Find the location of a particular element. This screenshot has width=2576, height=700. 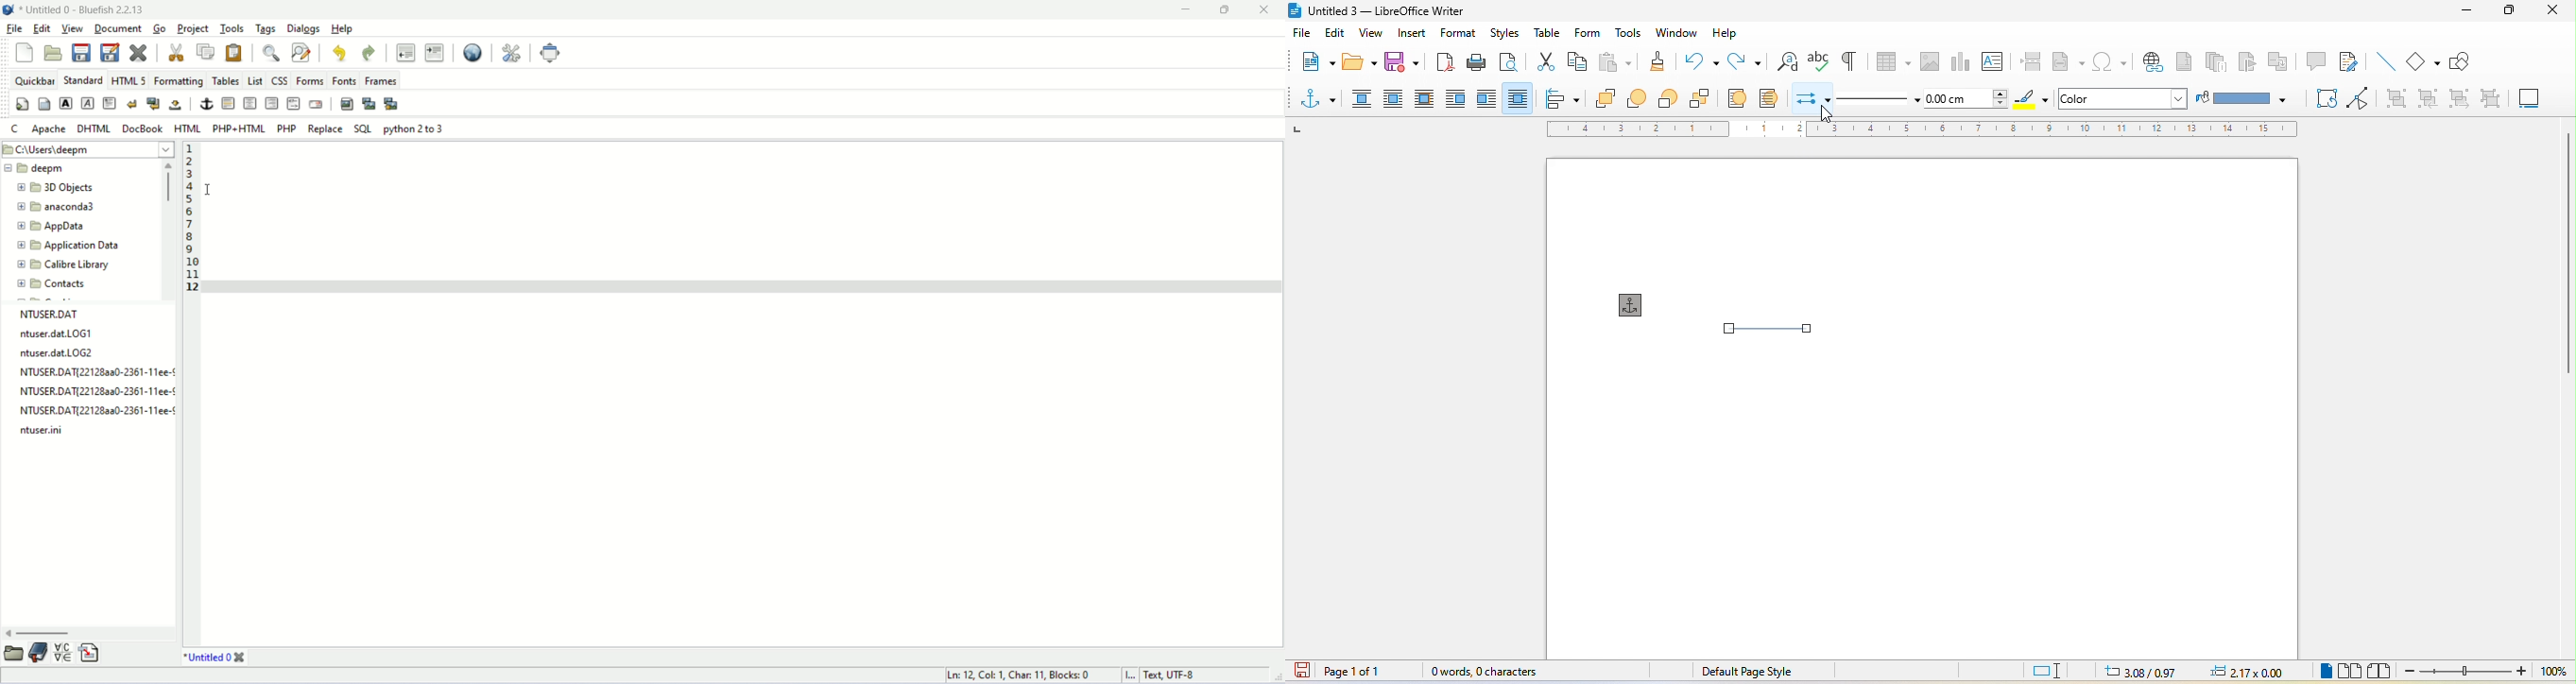

edit is located at coordinates (1335, 34).